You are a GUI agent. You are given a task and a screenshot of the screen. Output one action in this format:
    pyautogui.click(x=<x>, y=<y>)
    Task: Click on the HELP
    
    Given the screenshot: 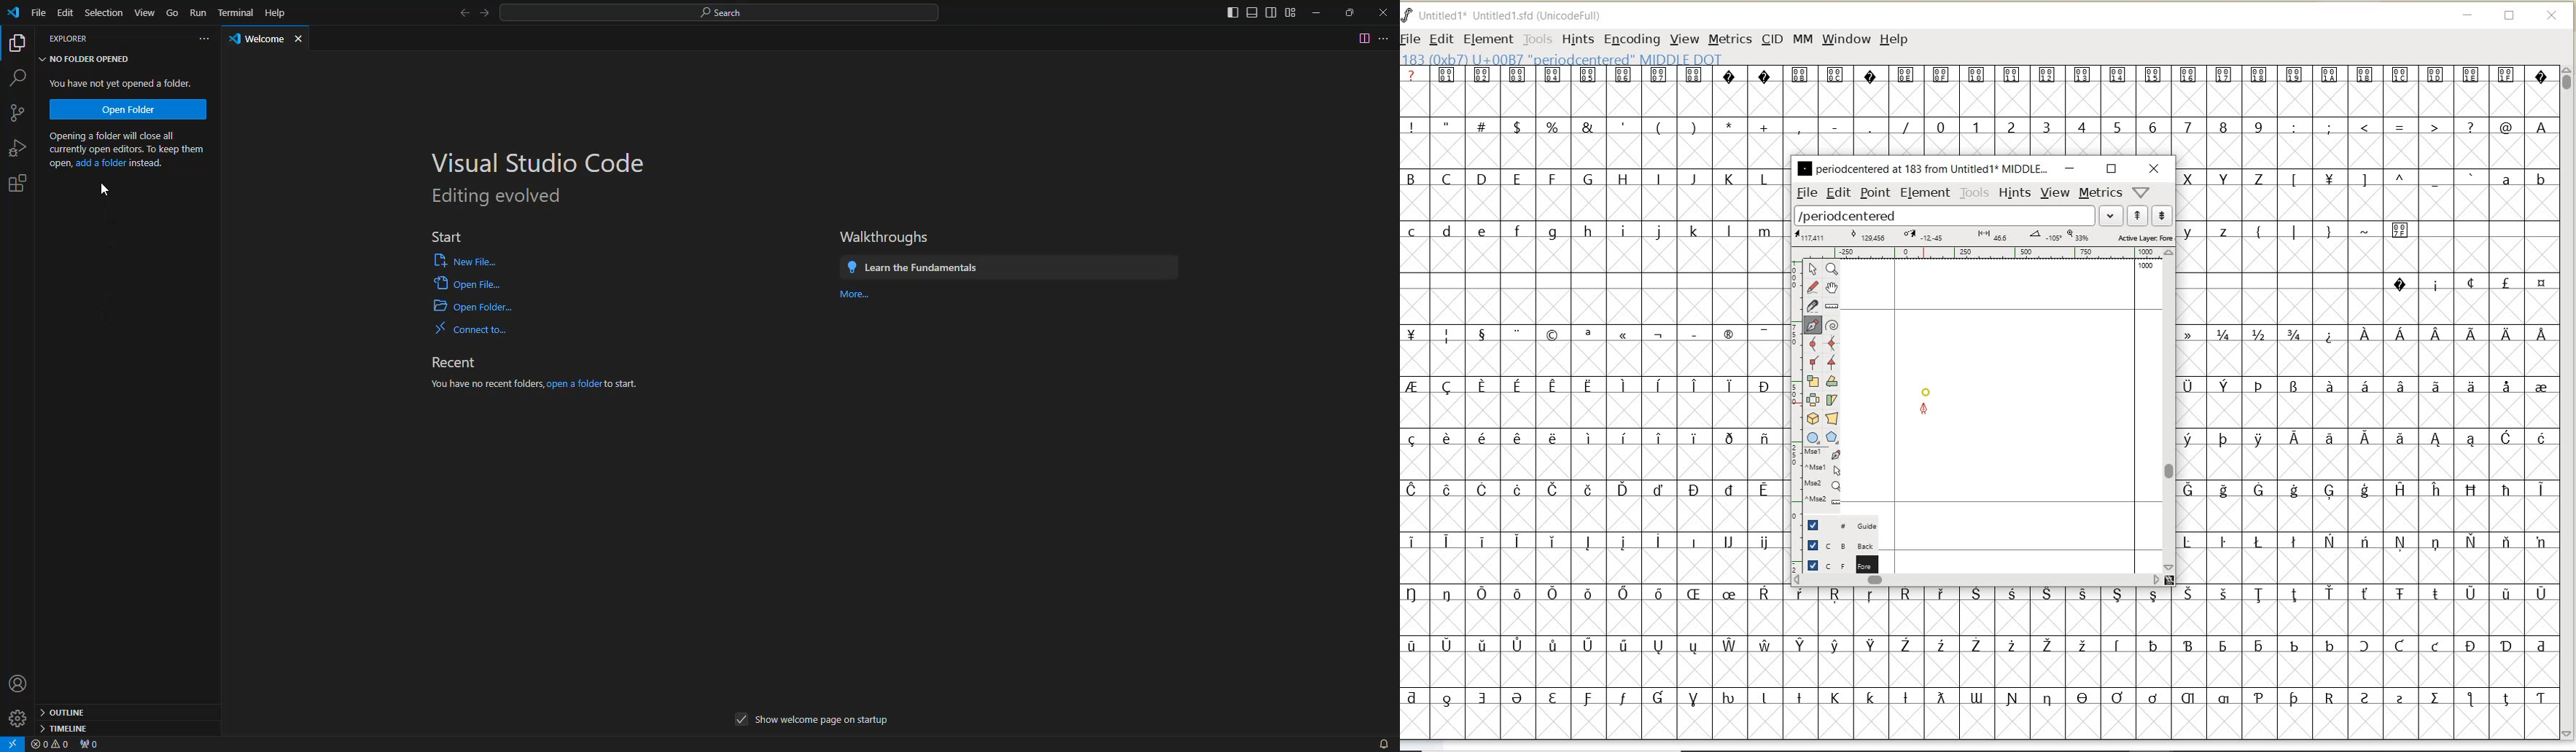 What is the action you would take?
    pyautogui.click(x=1894, y=38)
    